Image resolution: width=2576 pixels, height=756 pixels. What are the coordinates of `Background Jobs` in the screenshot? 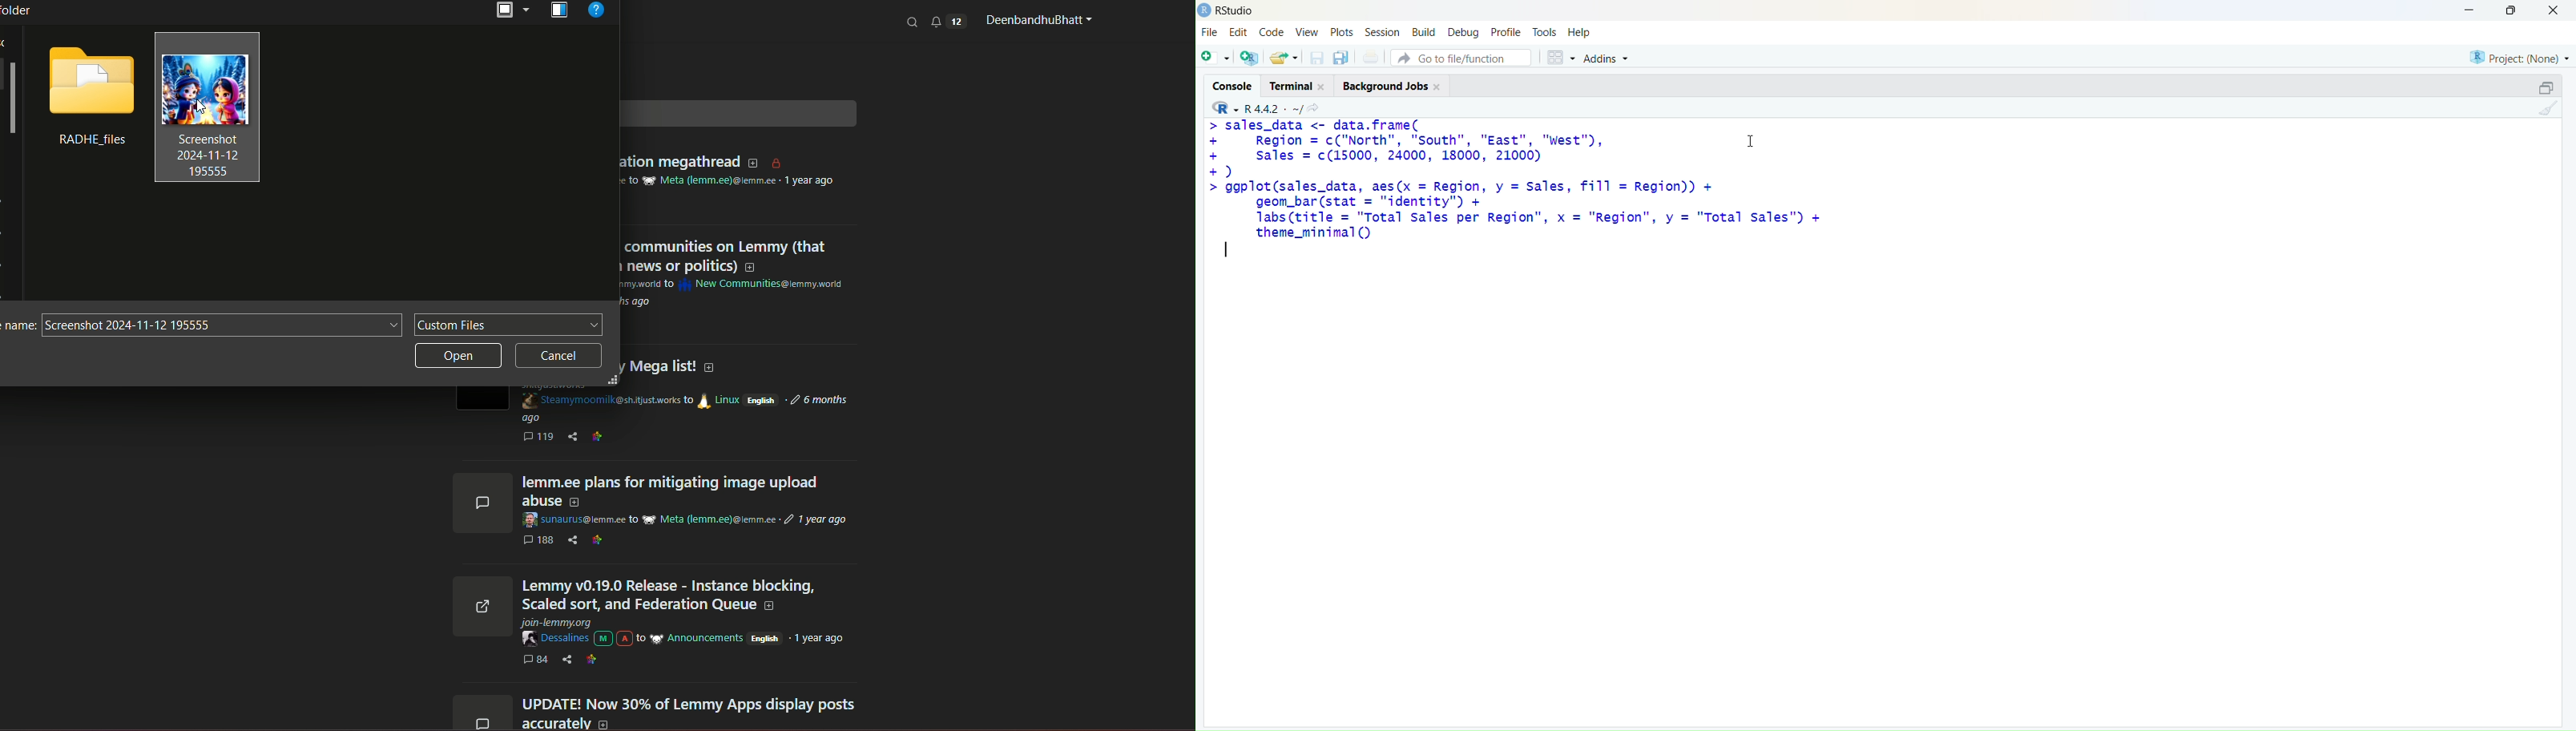 It's located at (1389, 88).